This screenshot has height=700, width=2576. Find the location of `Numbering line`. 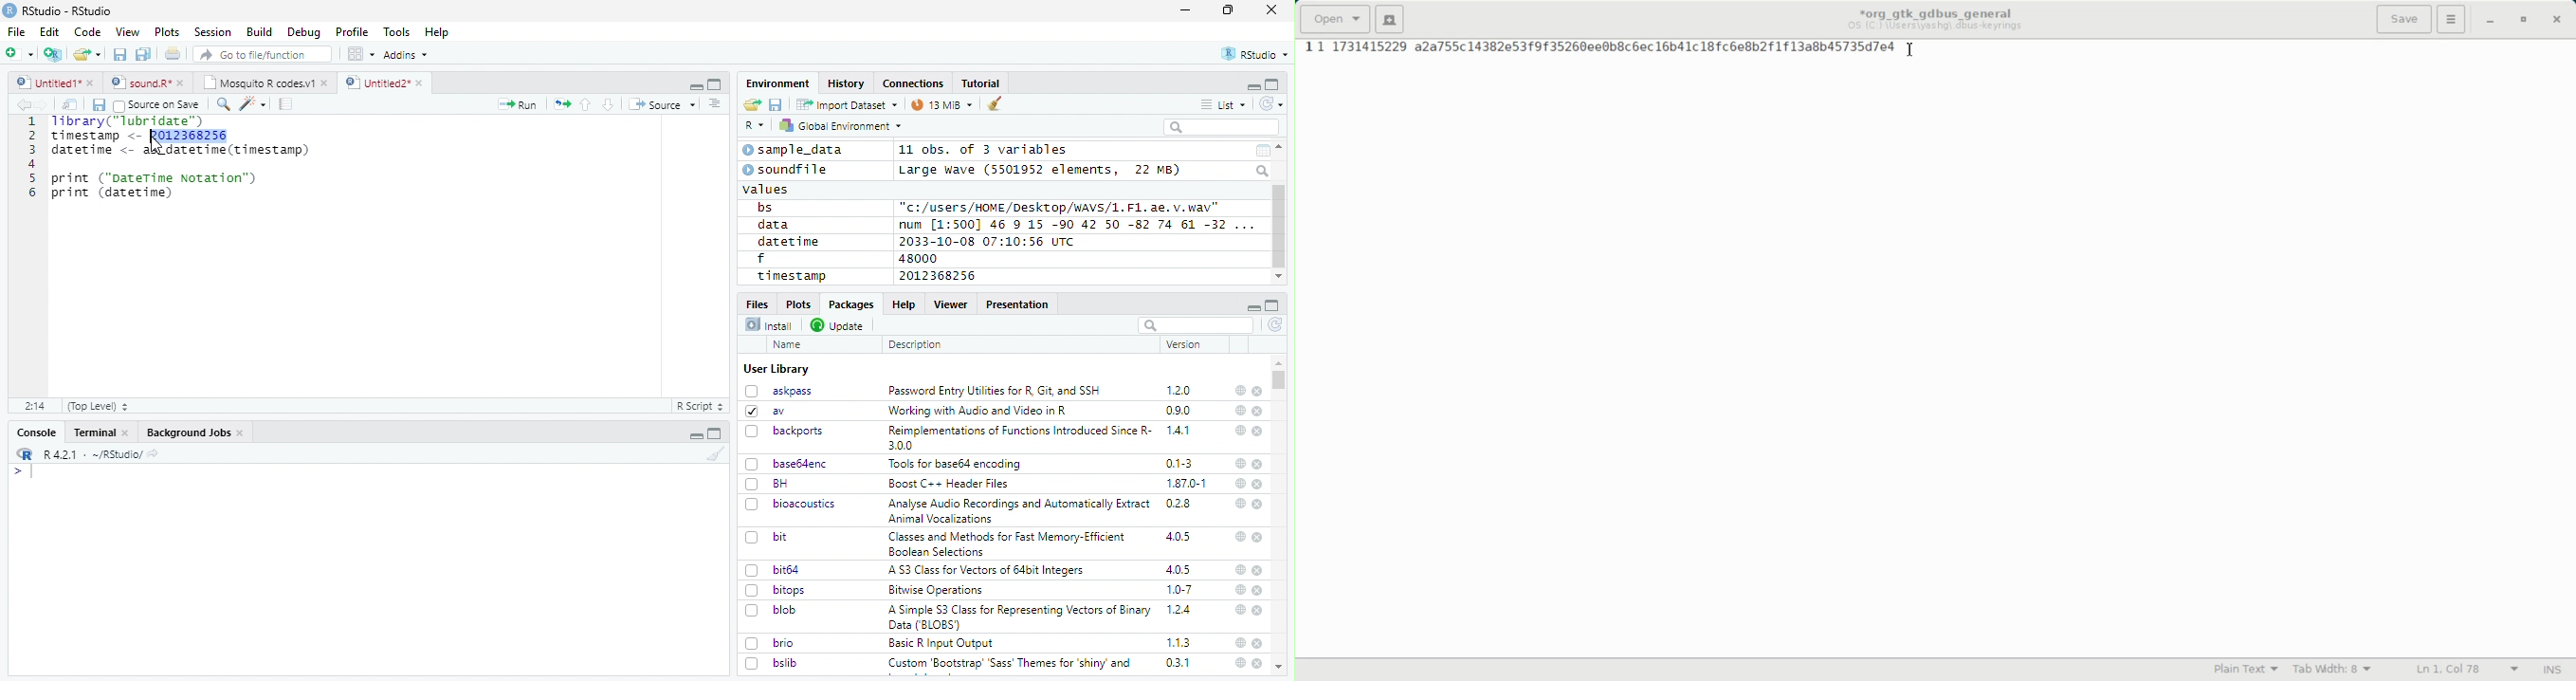

Numbering line is located at coordinates (30, 158).